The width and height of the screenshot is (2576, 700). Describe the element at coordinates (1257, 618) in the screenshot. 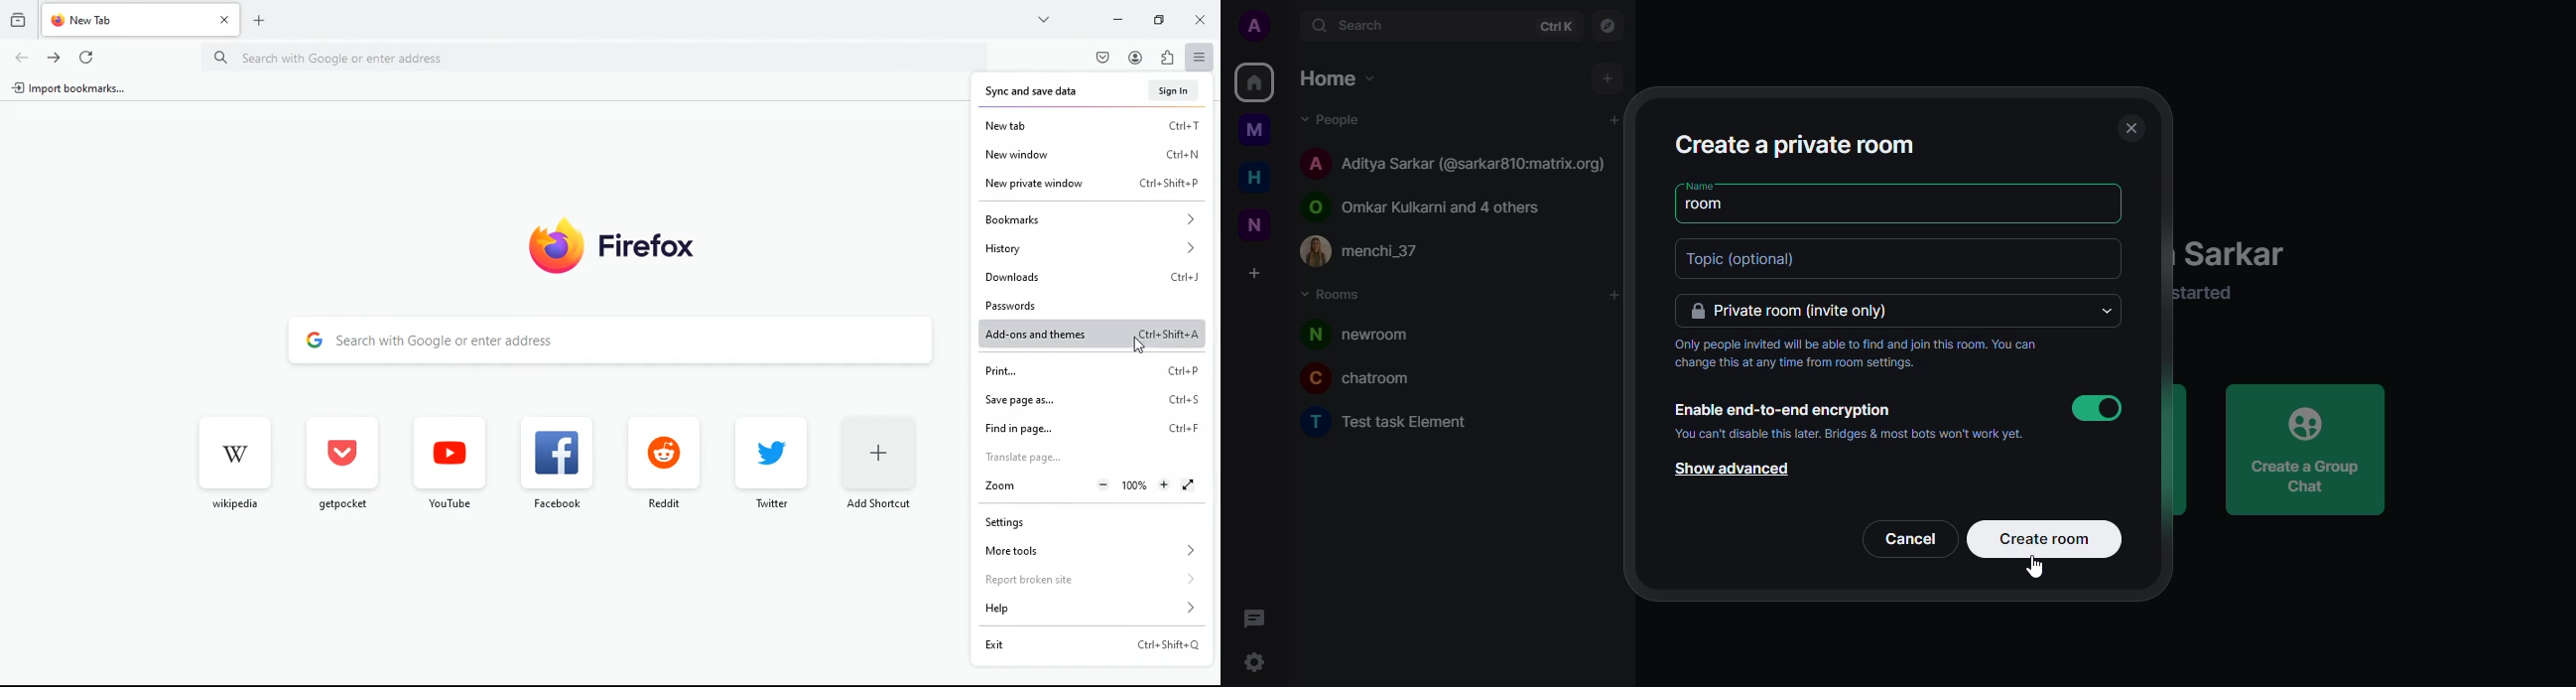

I see `threads` at that location.